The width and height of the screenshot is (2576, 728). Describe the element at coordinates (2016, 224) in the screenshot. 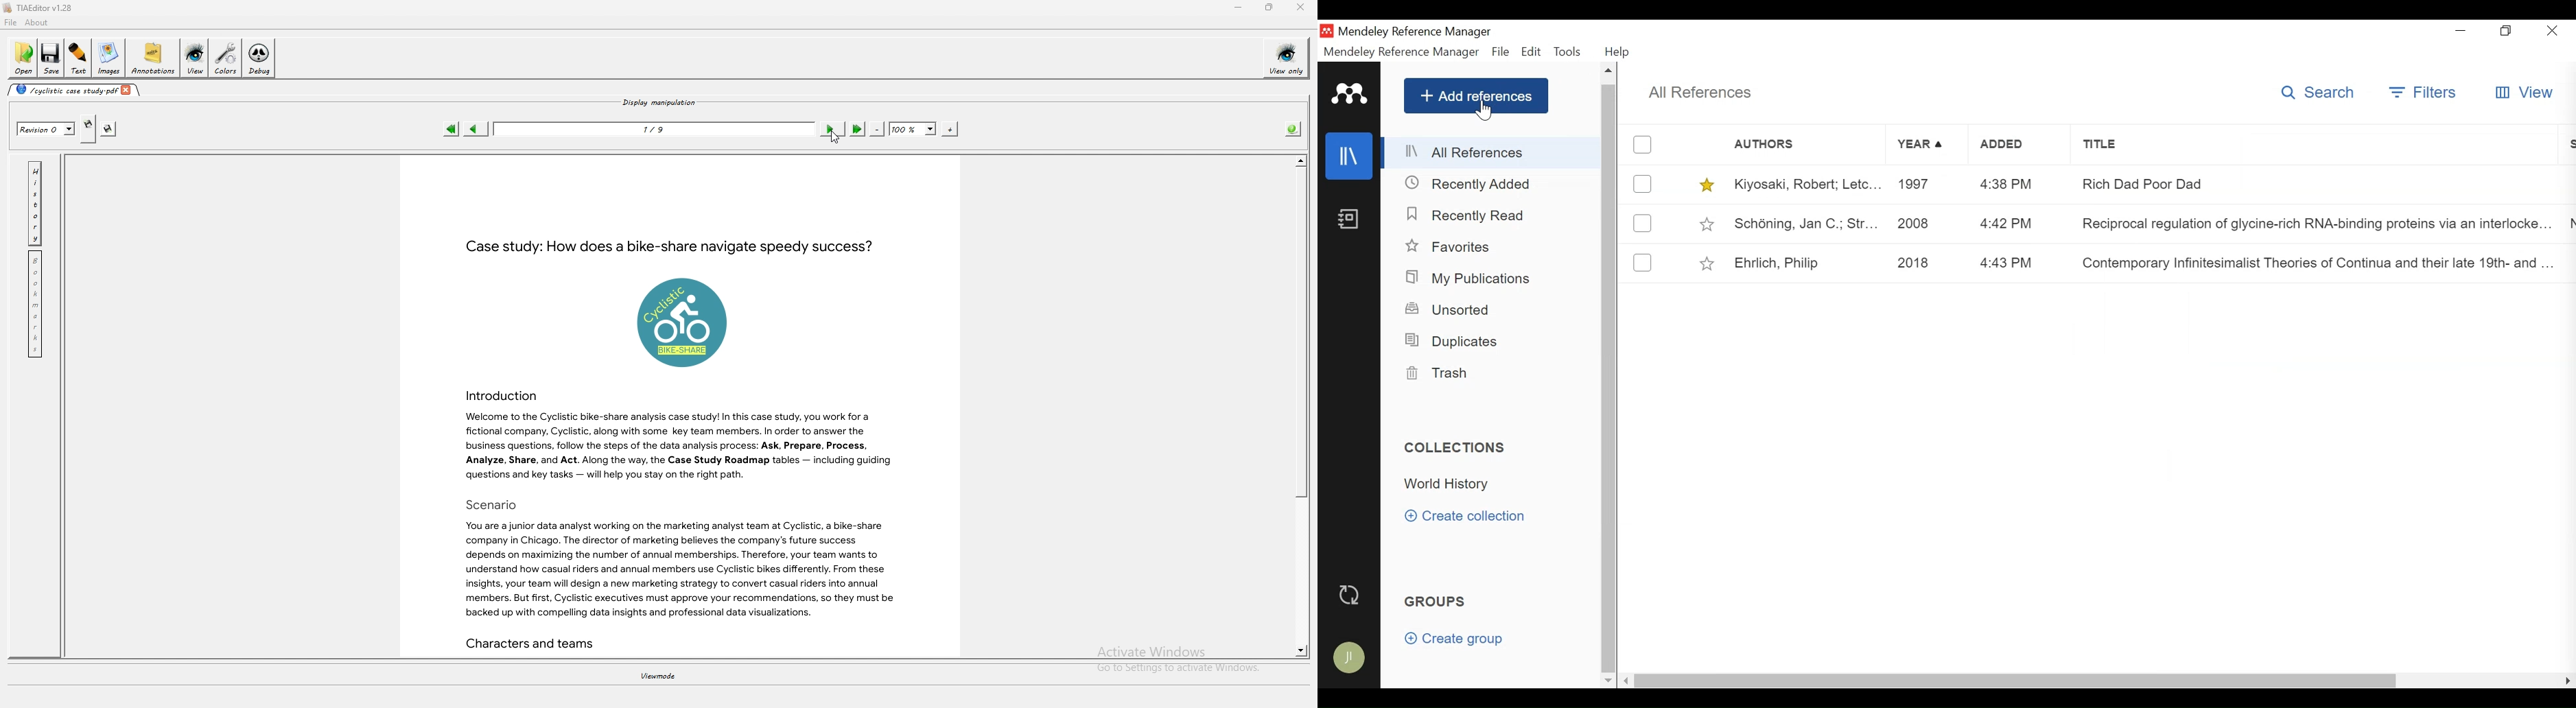

I see `4:42 PM` at that location.